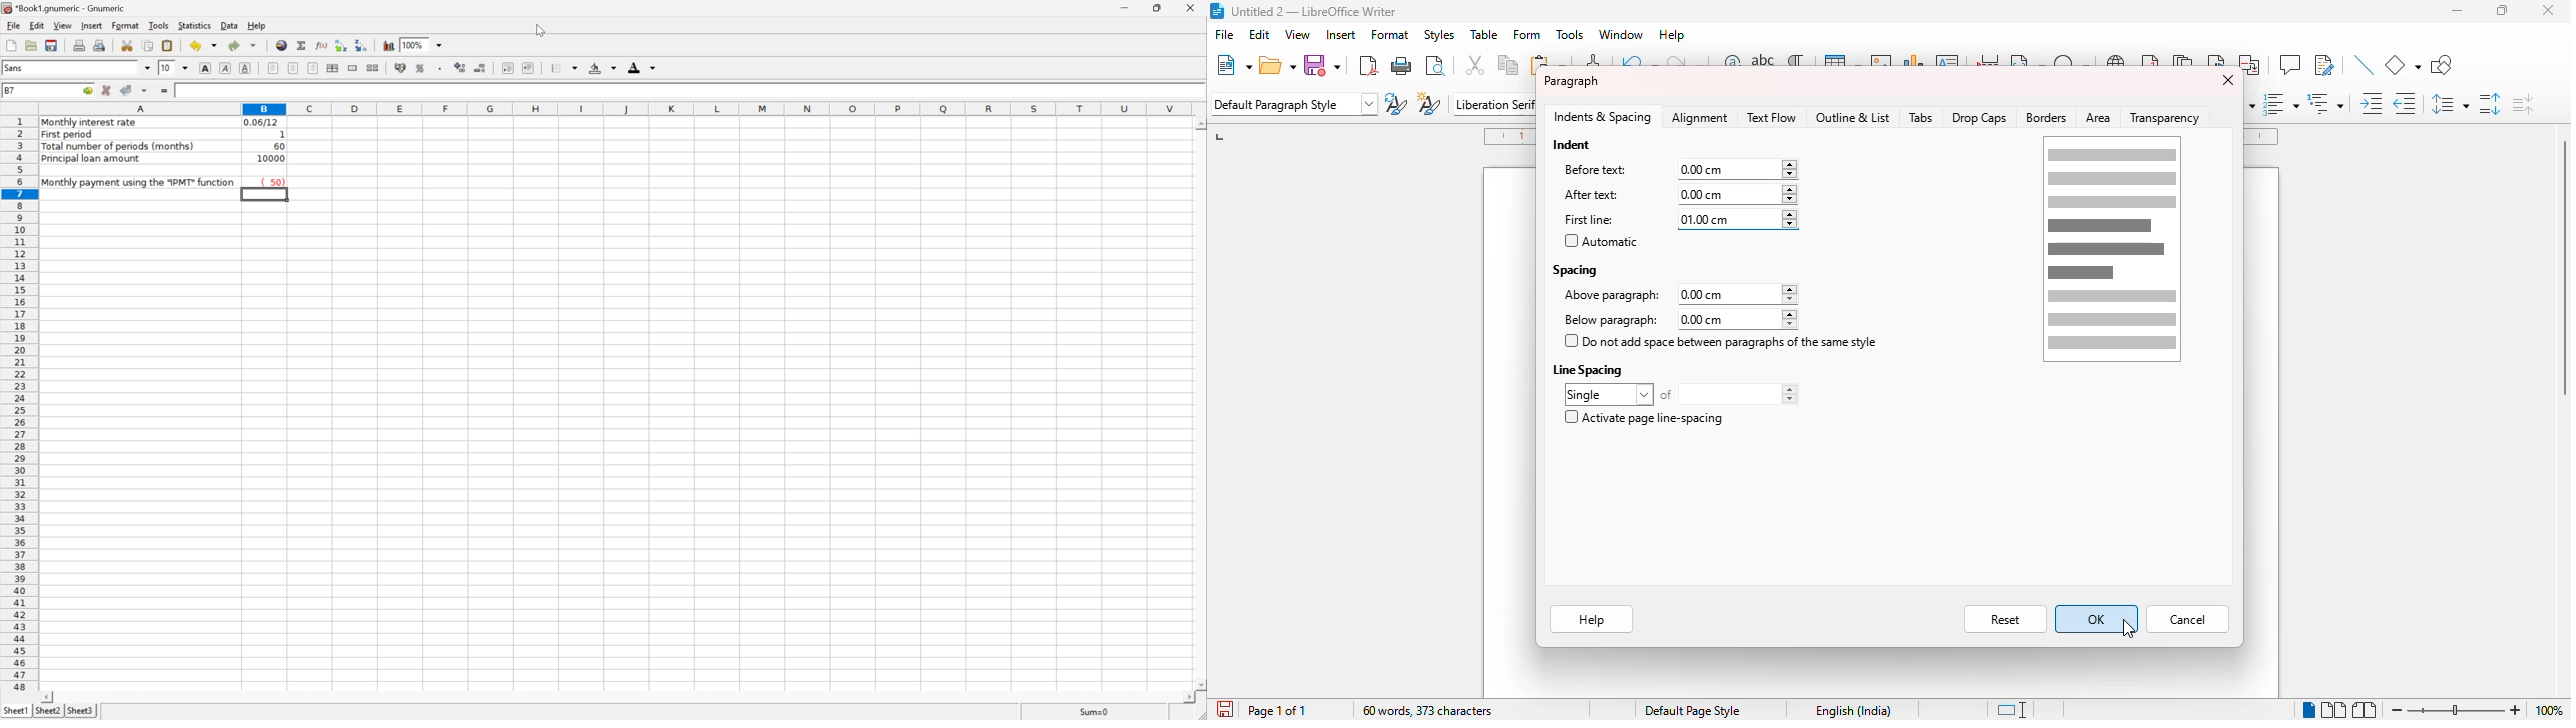  I want to click on Format, so click(126, 25).